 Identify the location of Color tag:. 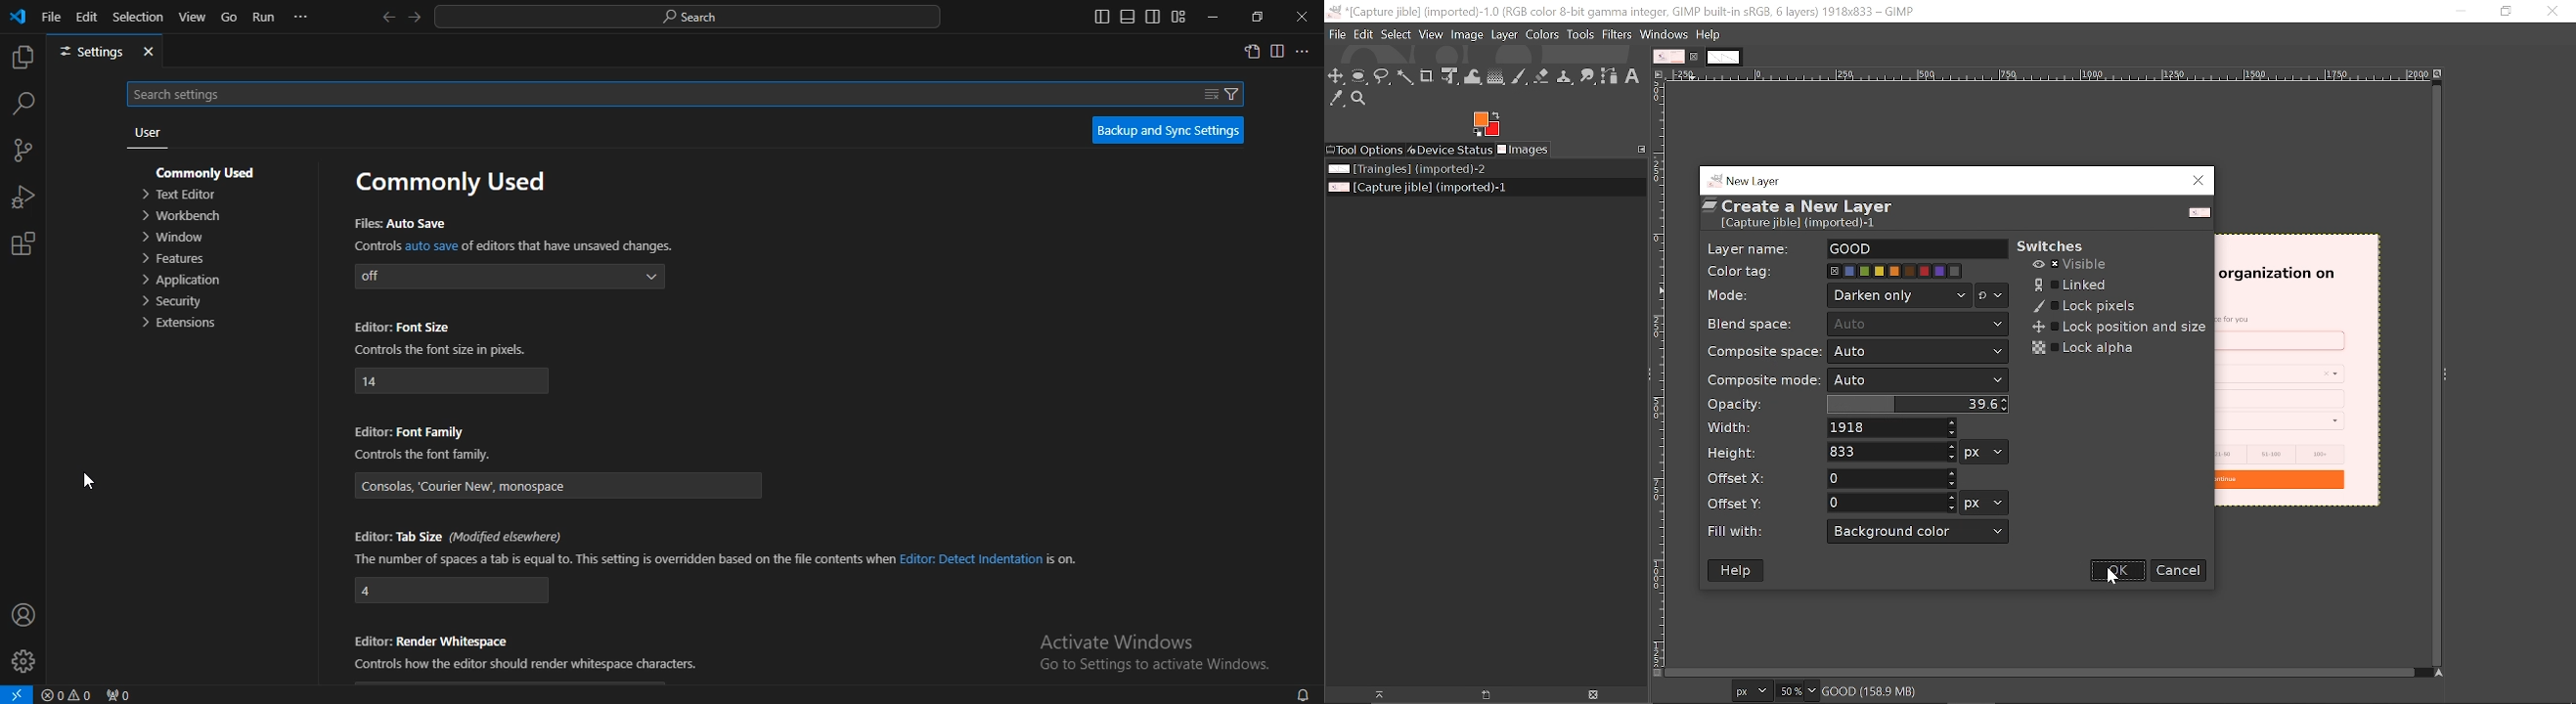
(1746, 269).